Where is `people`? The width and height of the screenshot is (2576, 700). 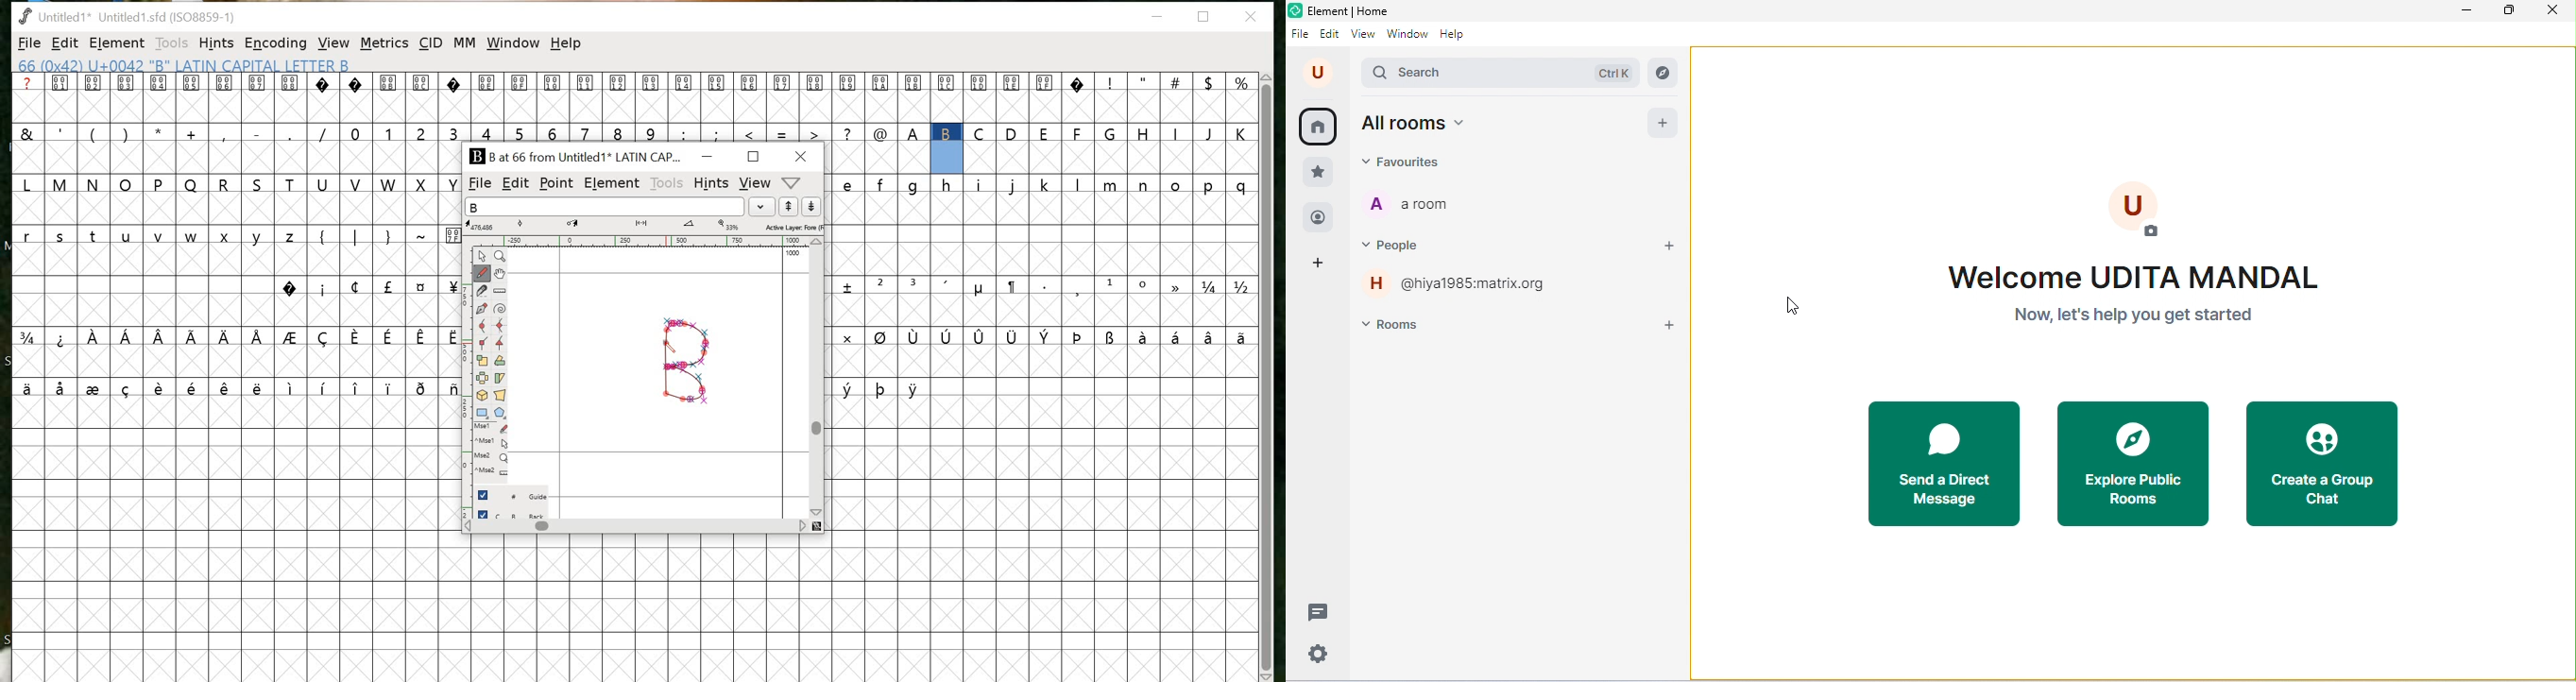
people is located at coordinates (1317, 218).